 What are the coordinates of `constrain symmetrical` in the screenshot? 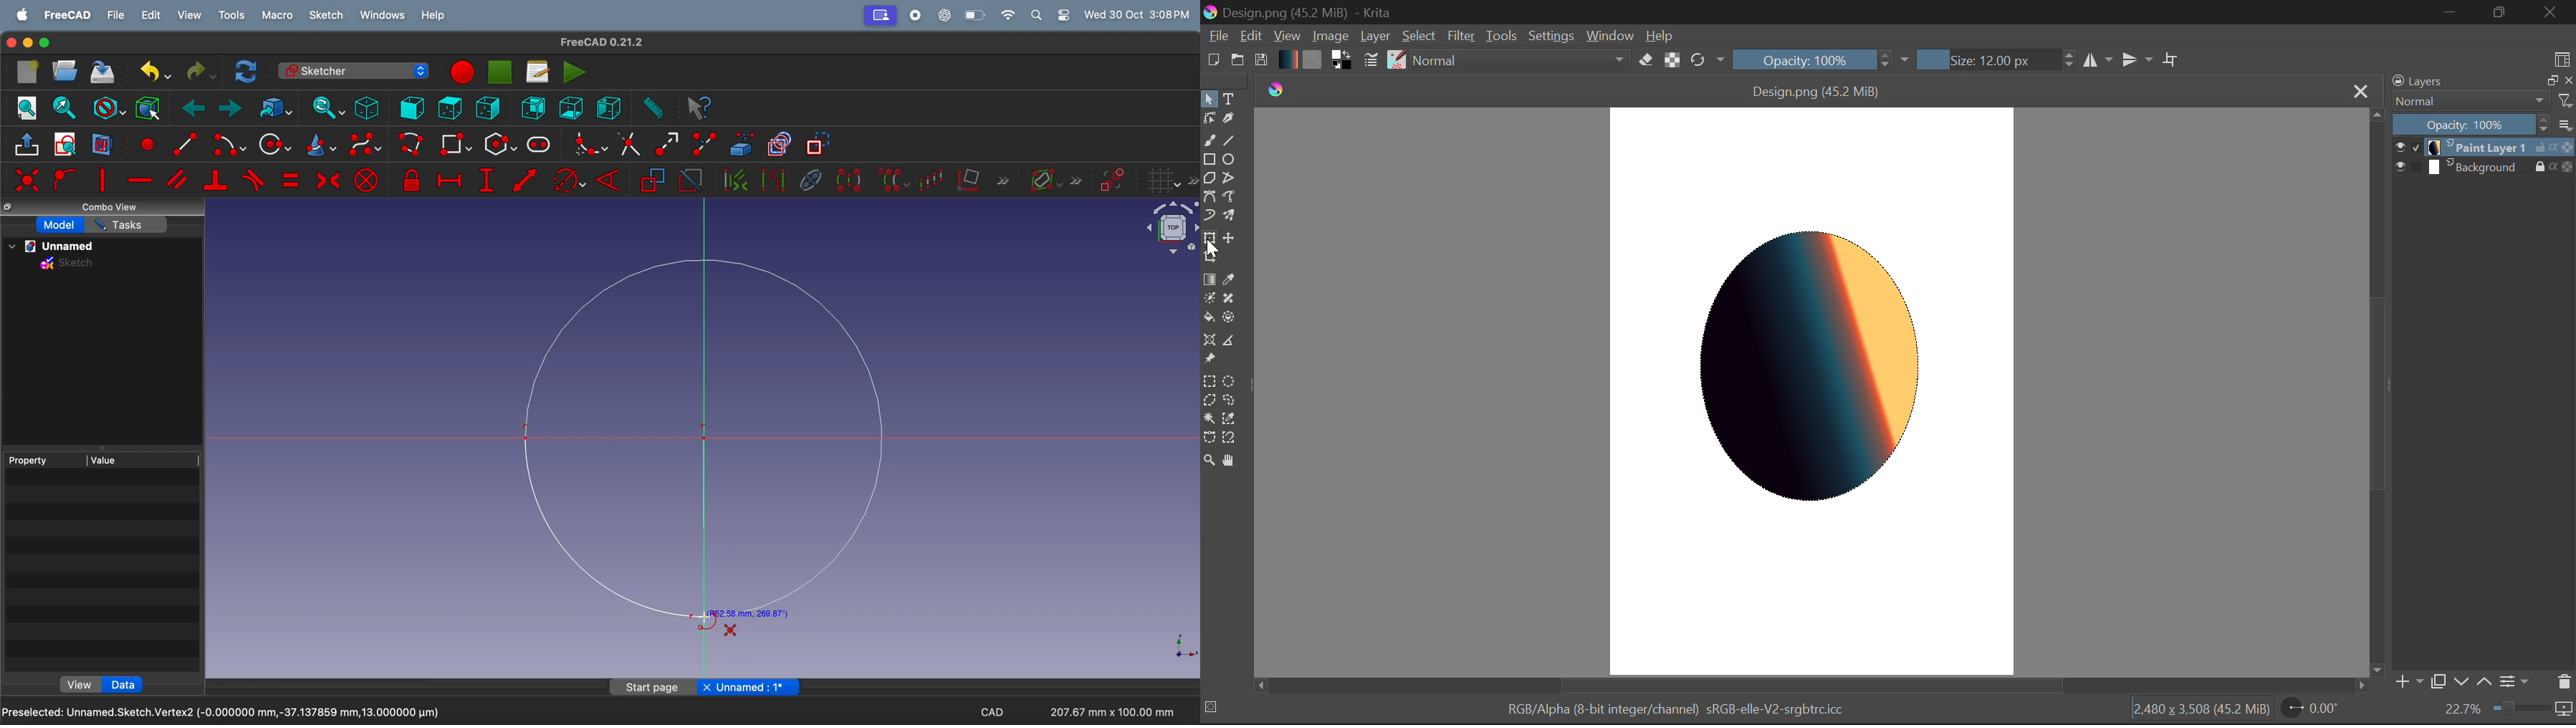 It's located at (327, 179).